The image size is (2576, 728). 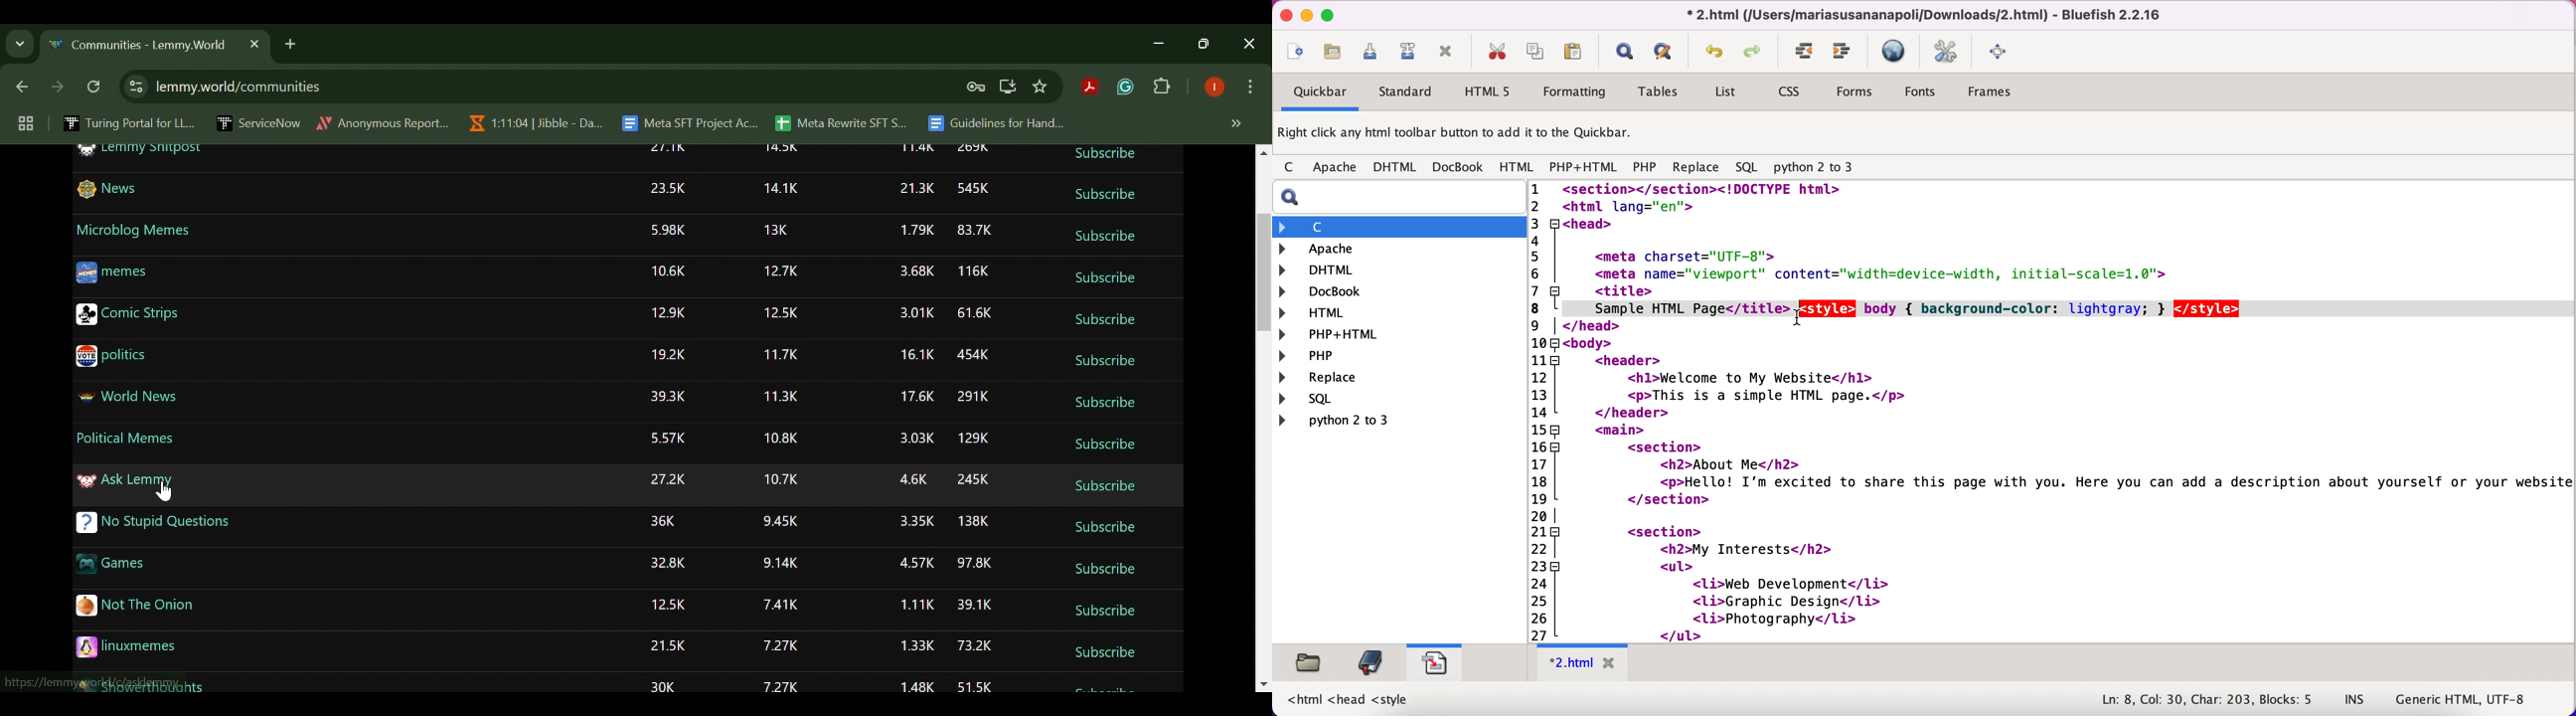 I want to click on open file , so click(x=1337, y=55).